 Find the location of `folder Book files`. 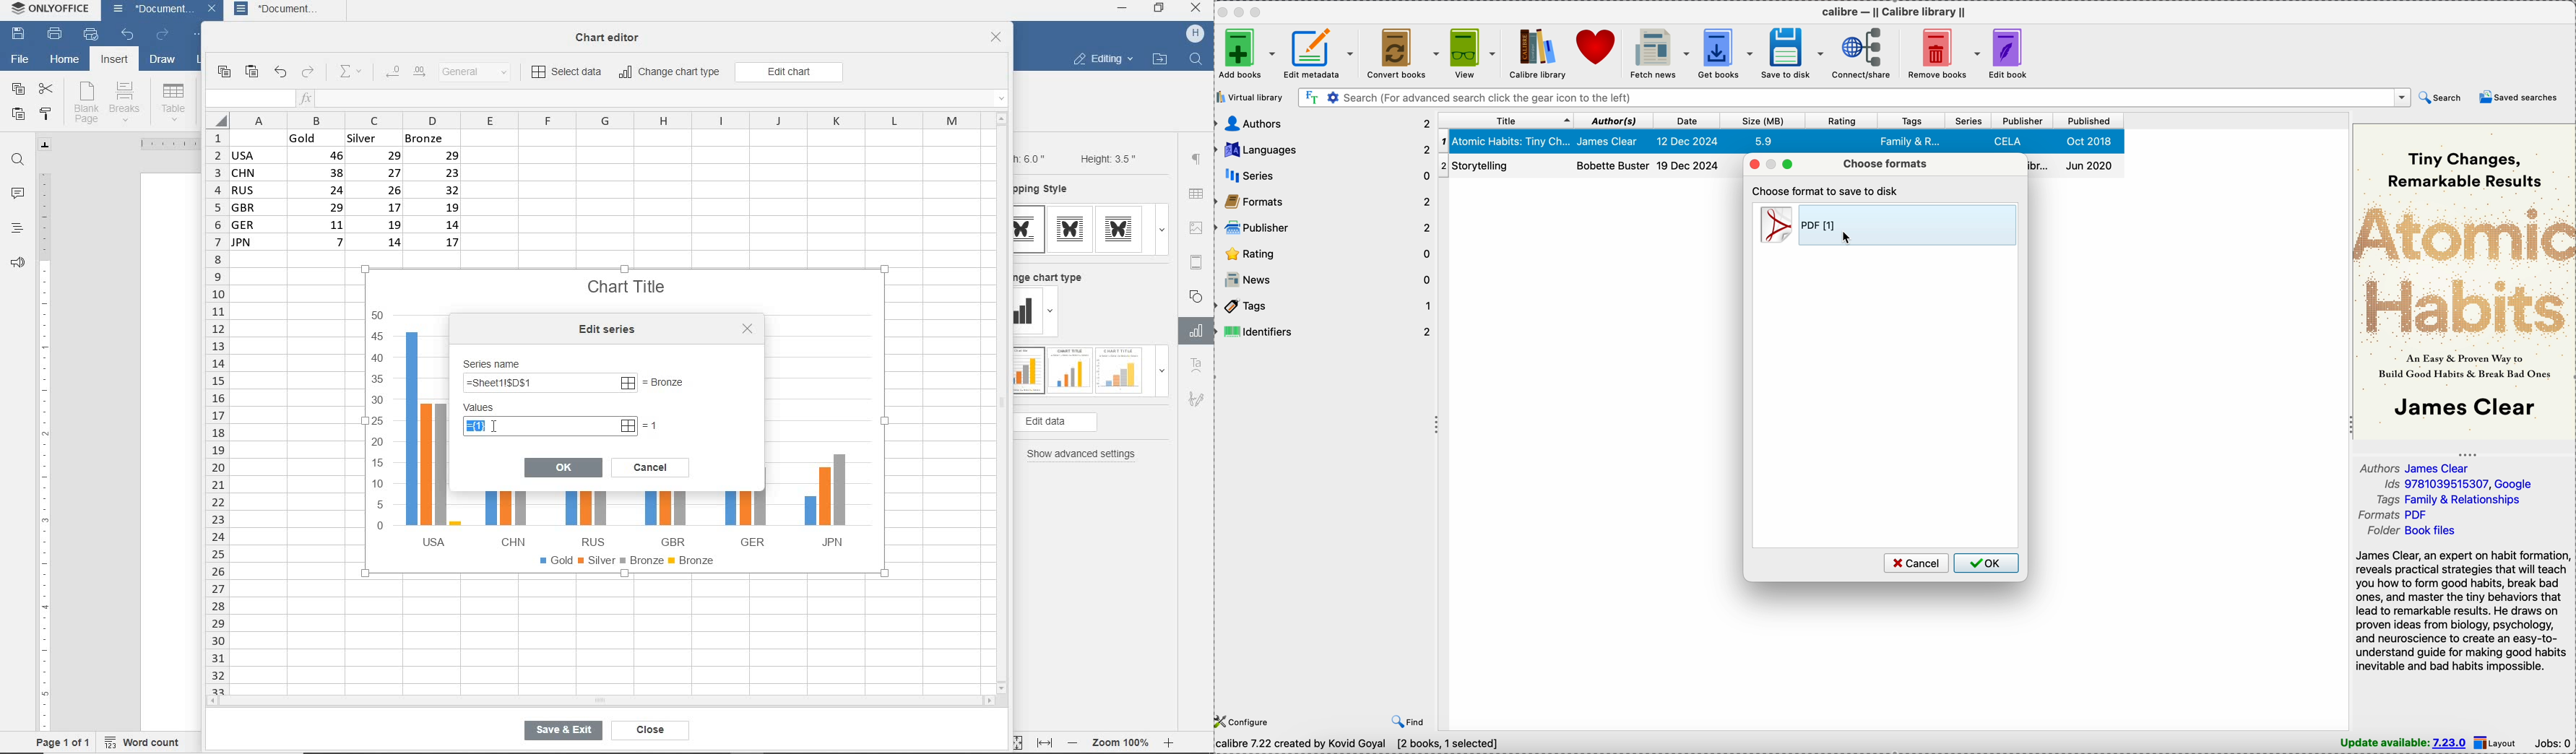

folder Book files is located at coordinates (2413, 531).